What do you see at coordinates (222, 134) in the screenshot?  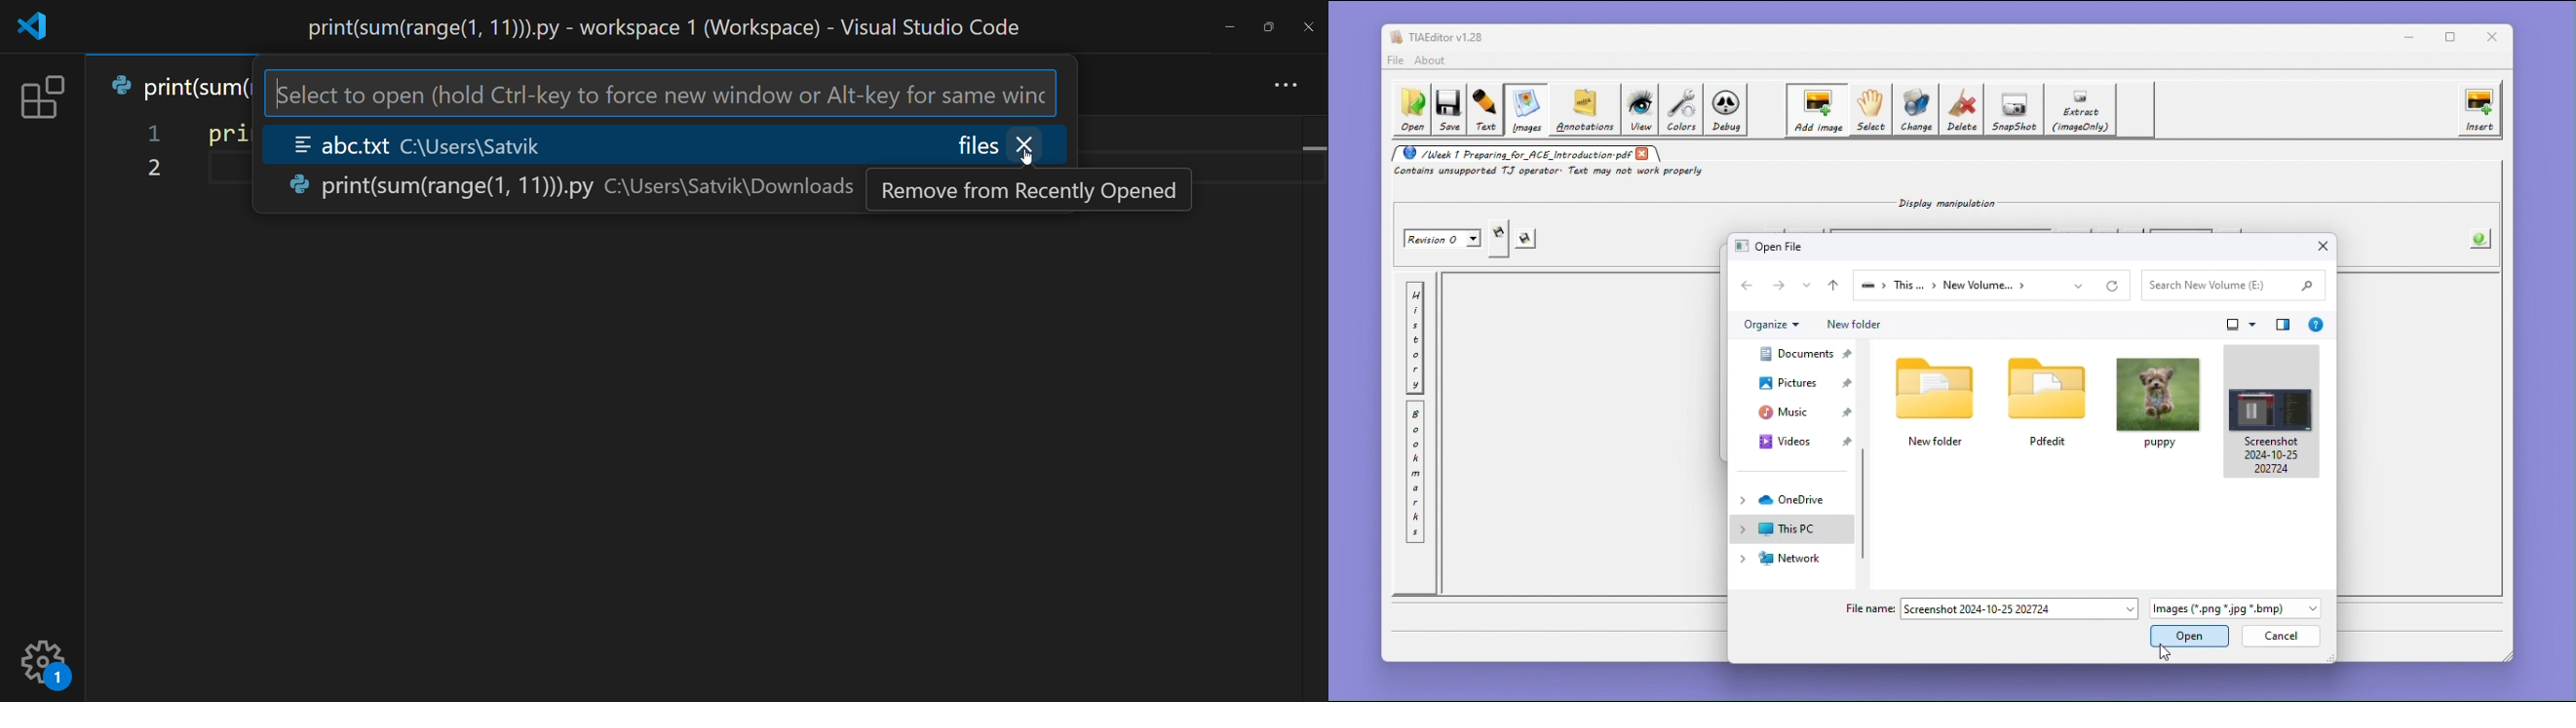 I see `code` at bounding box center [222, 134].